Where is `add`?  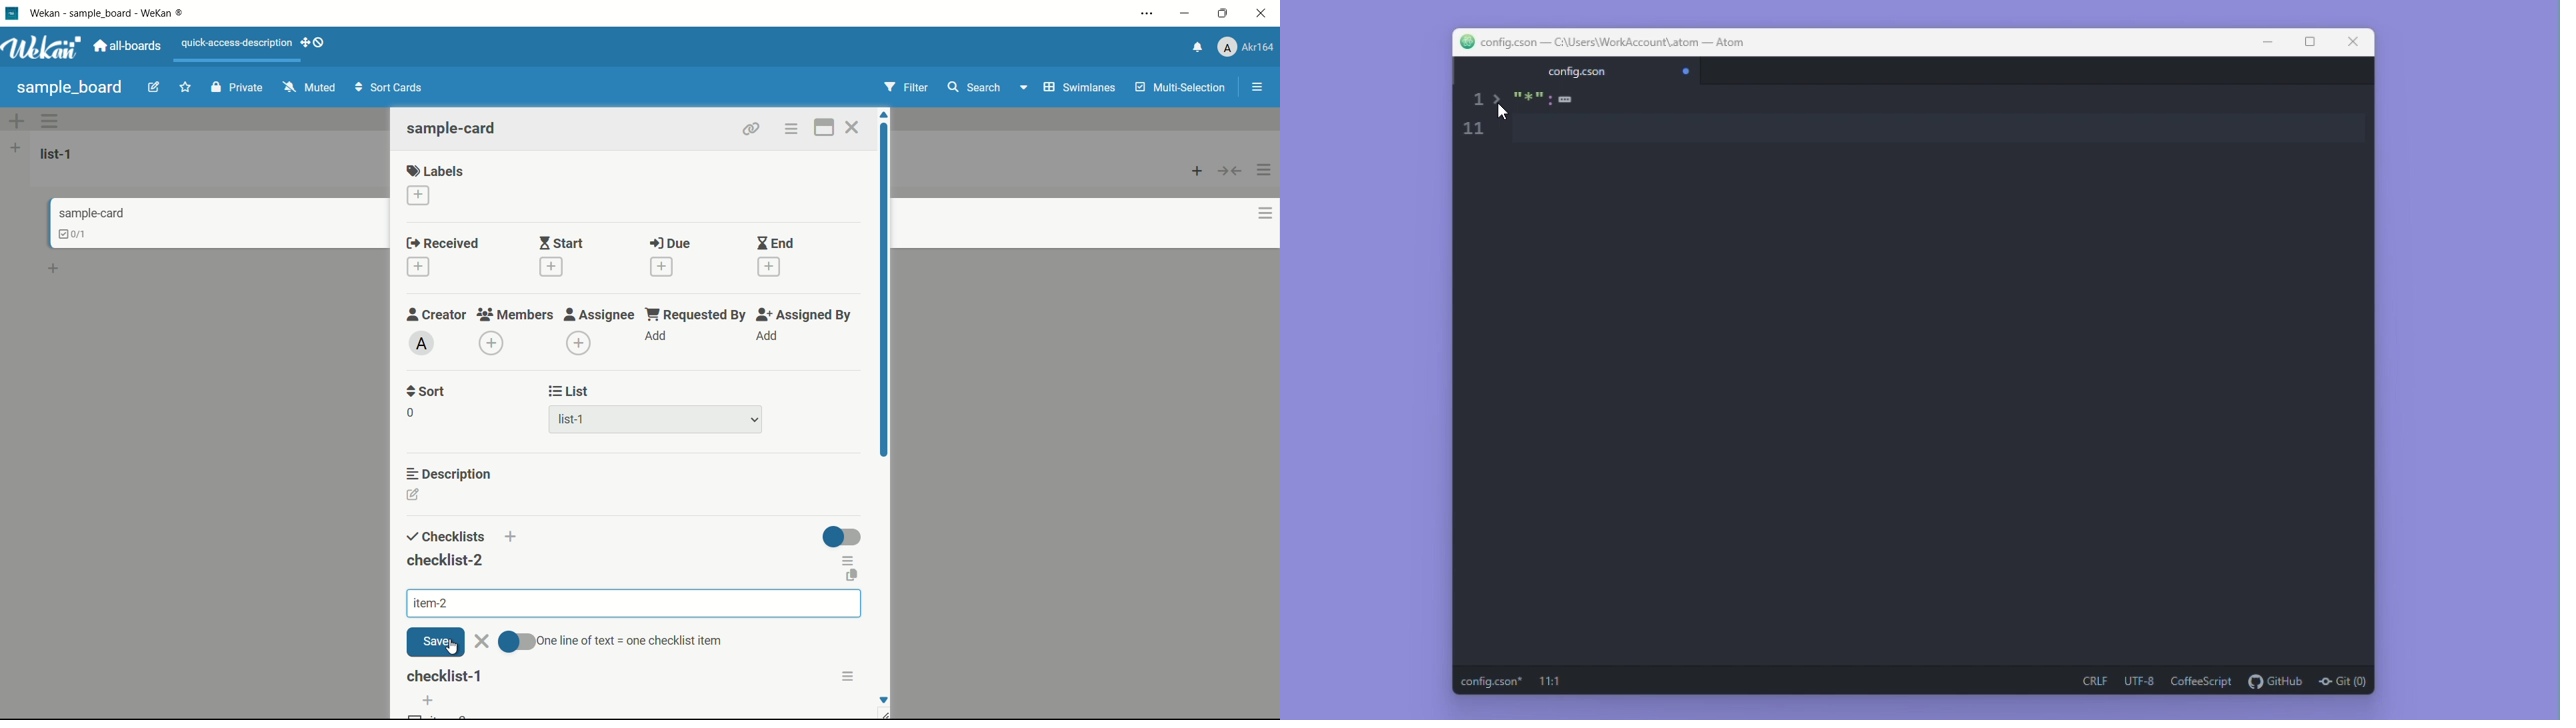 add is located at coordinates (657, 337).